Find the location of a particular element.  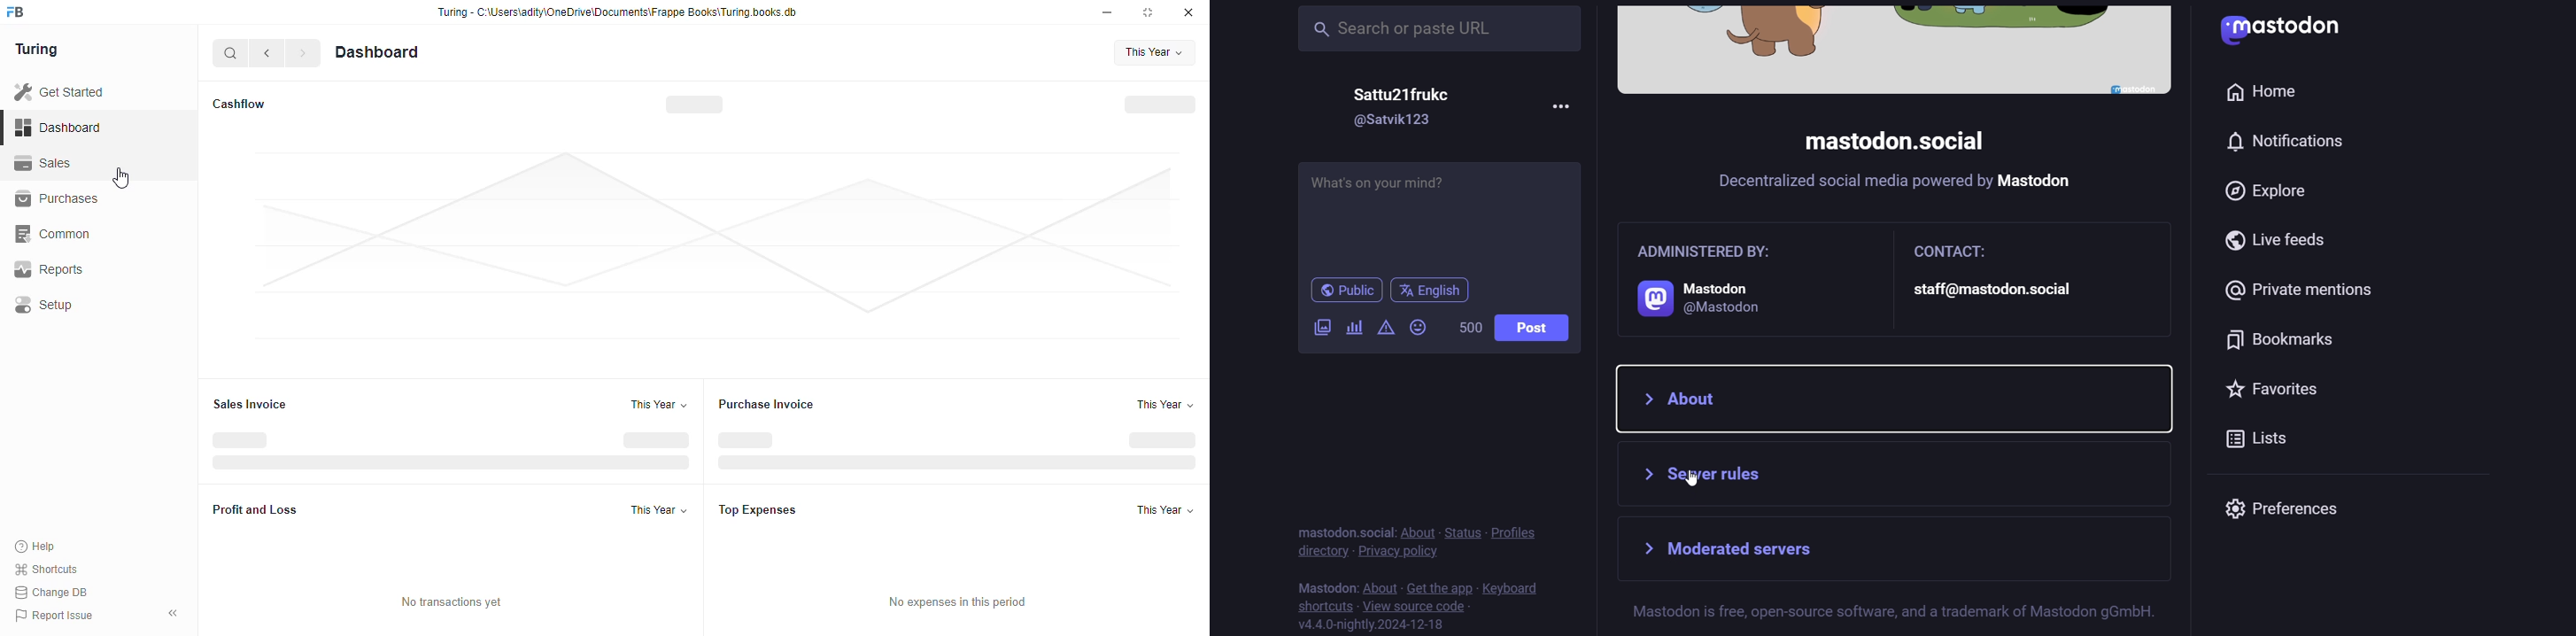

shortcut is located at coordinates (1320, 604).